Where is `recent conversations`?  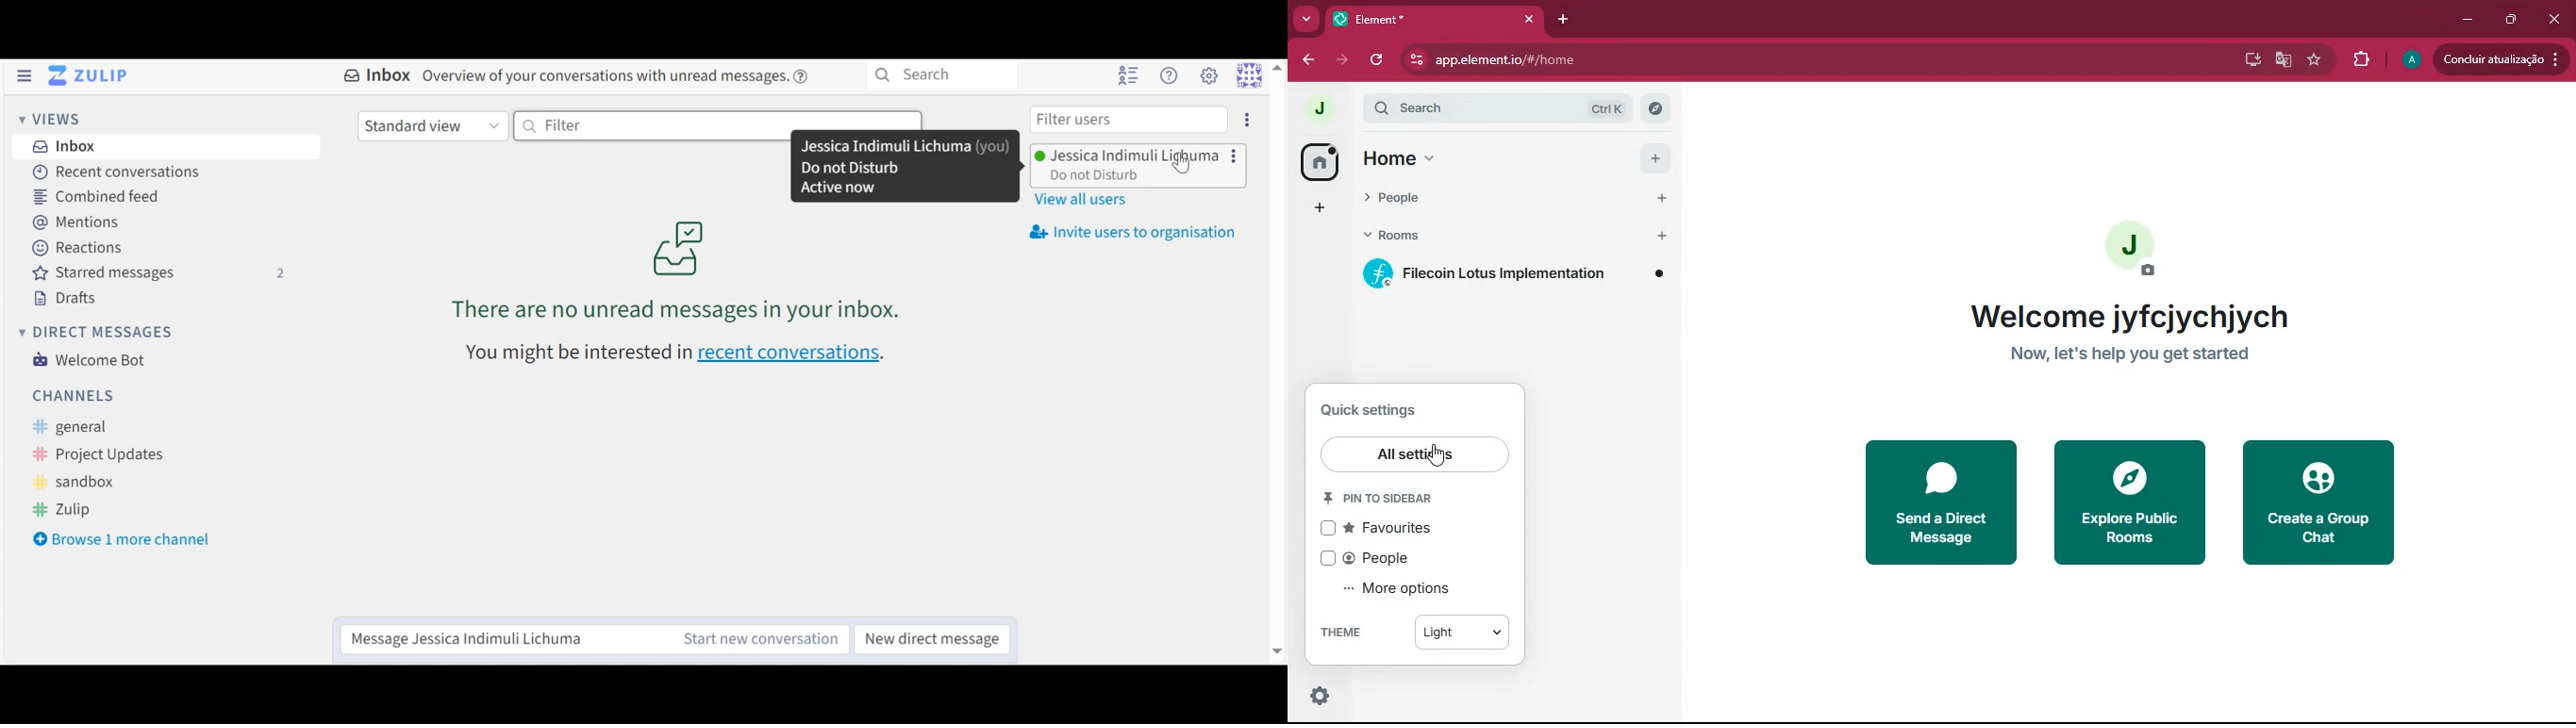
recent conversations is located at coordinates (683, 350).